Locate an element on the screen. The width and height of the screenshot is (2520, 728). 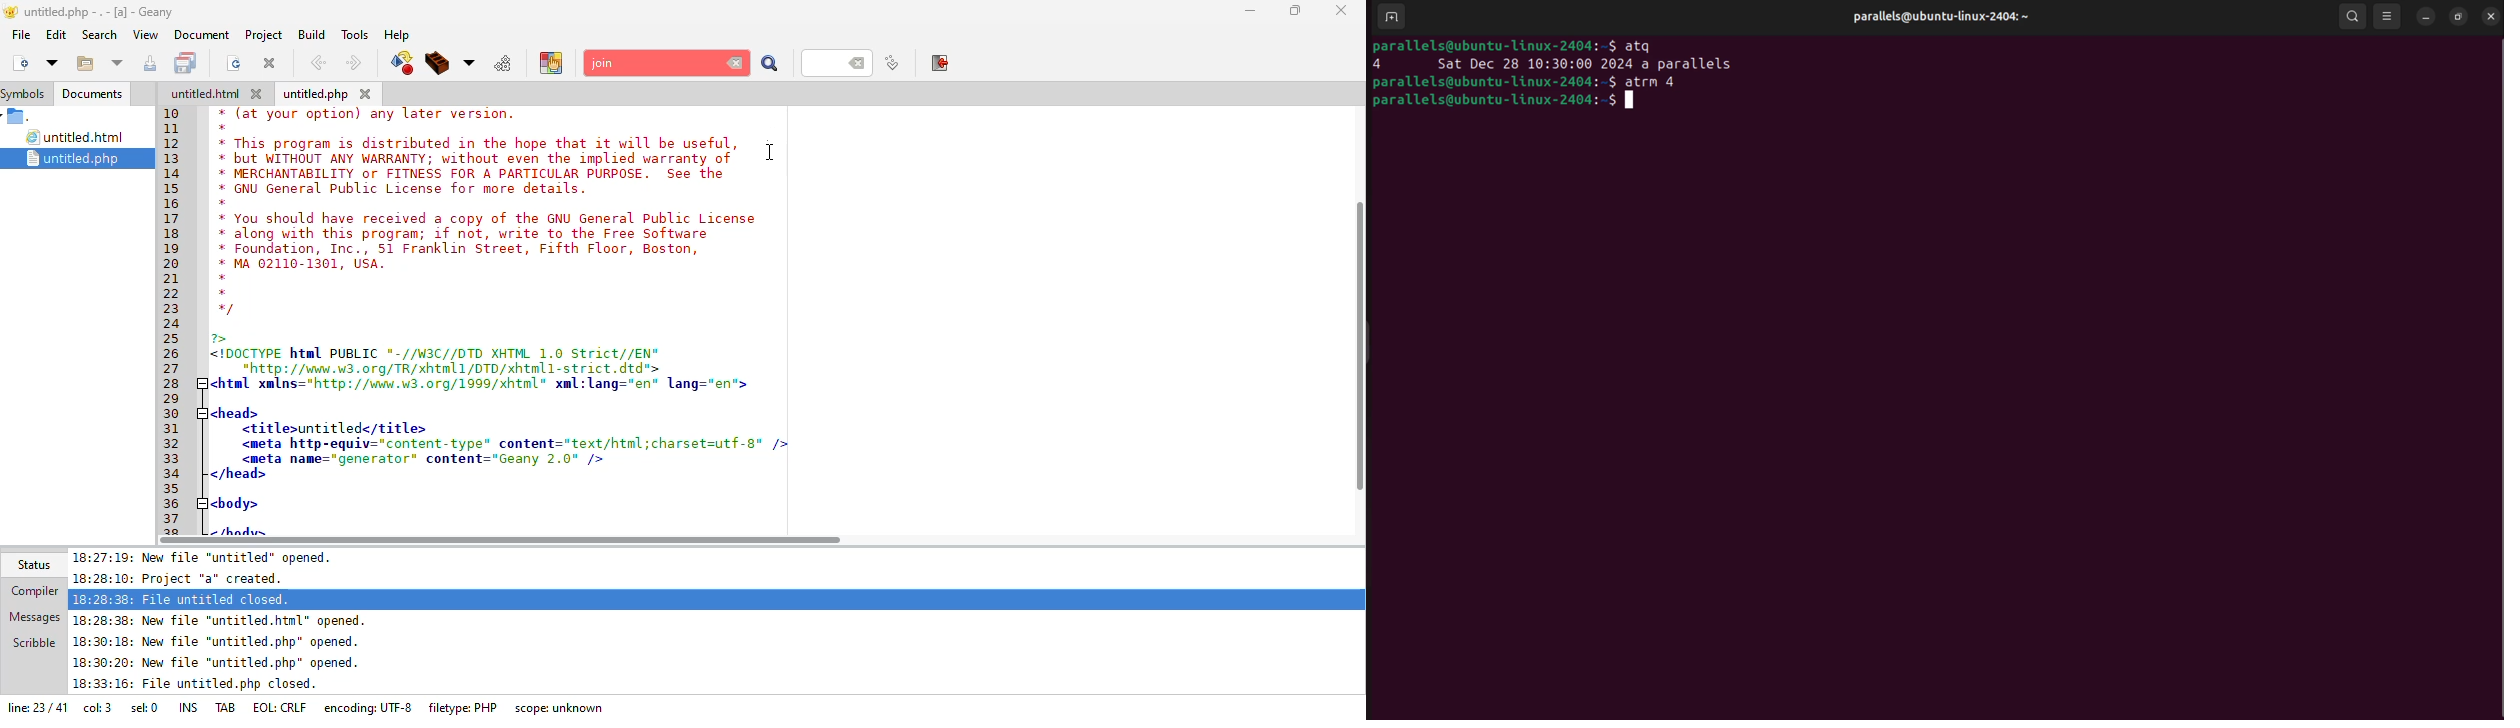
18:28:10: project "a" created. is located at coordinates (188, 578).